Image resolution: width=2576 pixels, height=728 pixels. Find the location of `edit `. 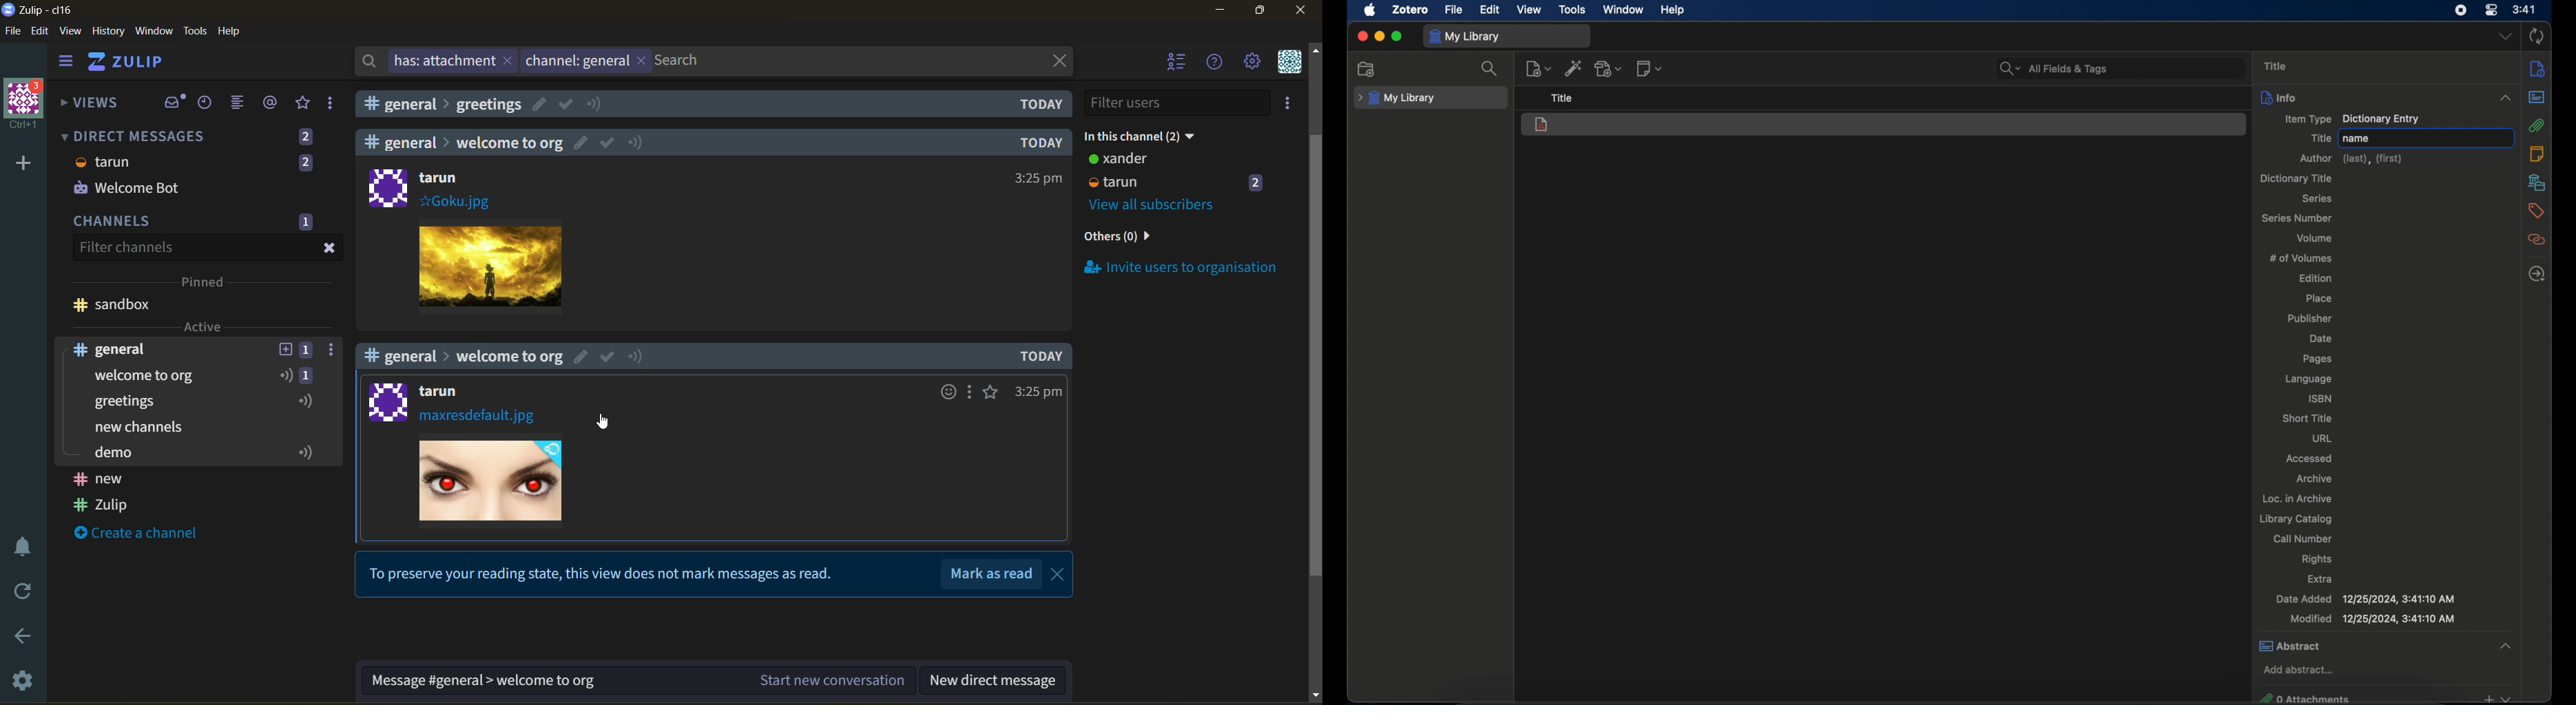

edit  is located at coordinates (579, 143).